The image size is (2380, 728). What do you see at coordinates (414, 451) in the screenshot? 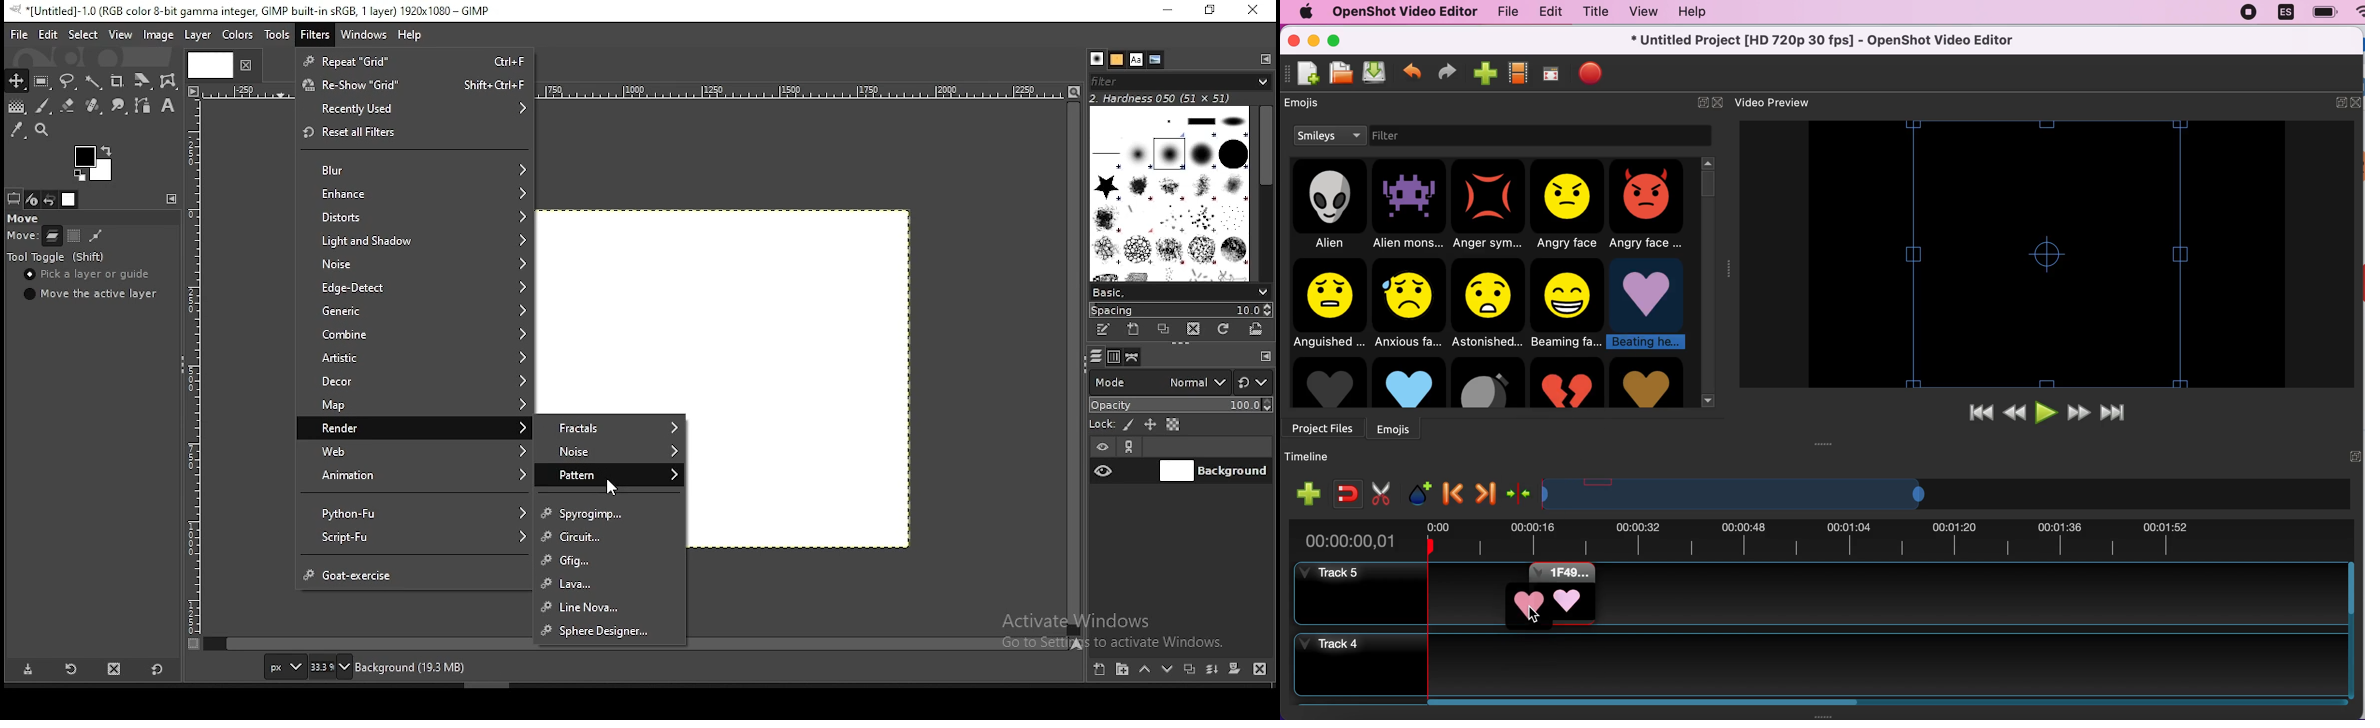
I see `web` at bounding box center [414, 451].